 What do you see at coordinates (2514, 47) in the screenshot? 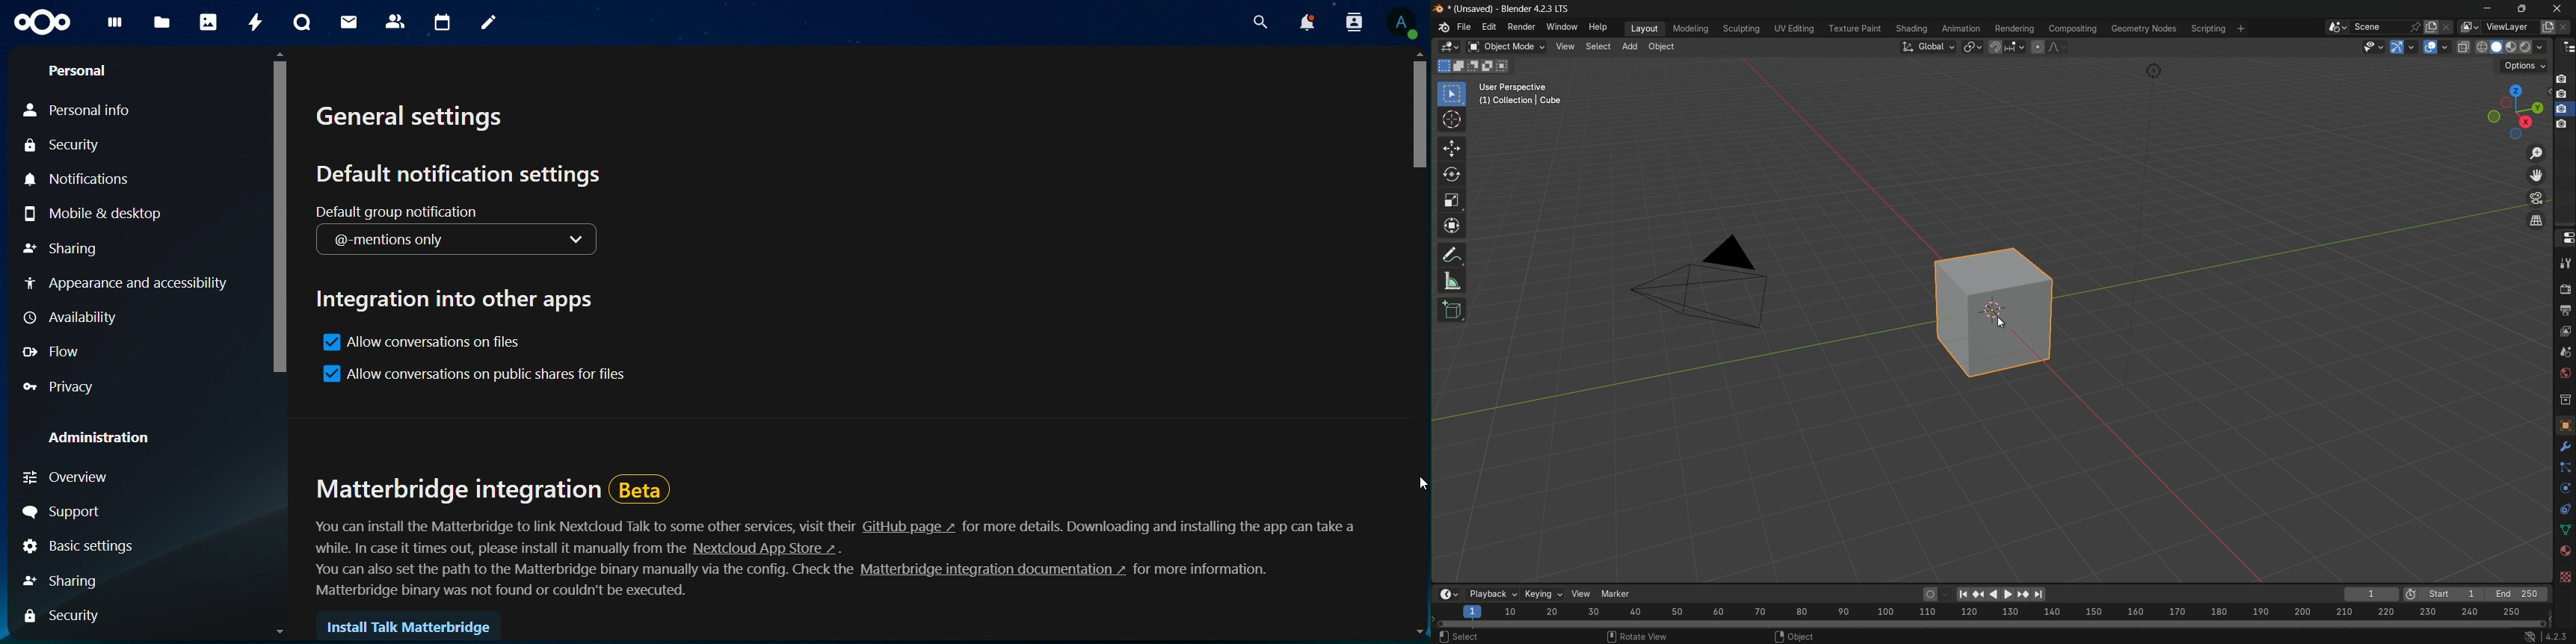
I see `material preview` at bounding box center [2514, 47].